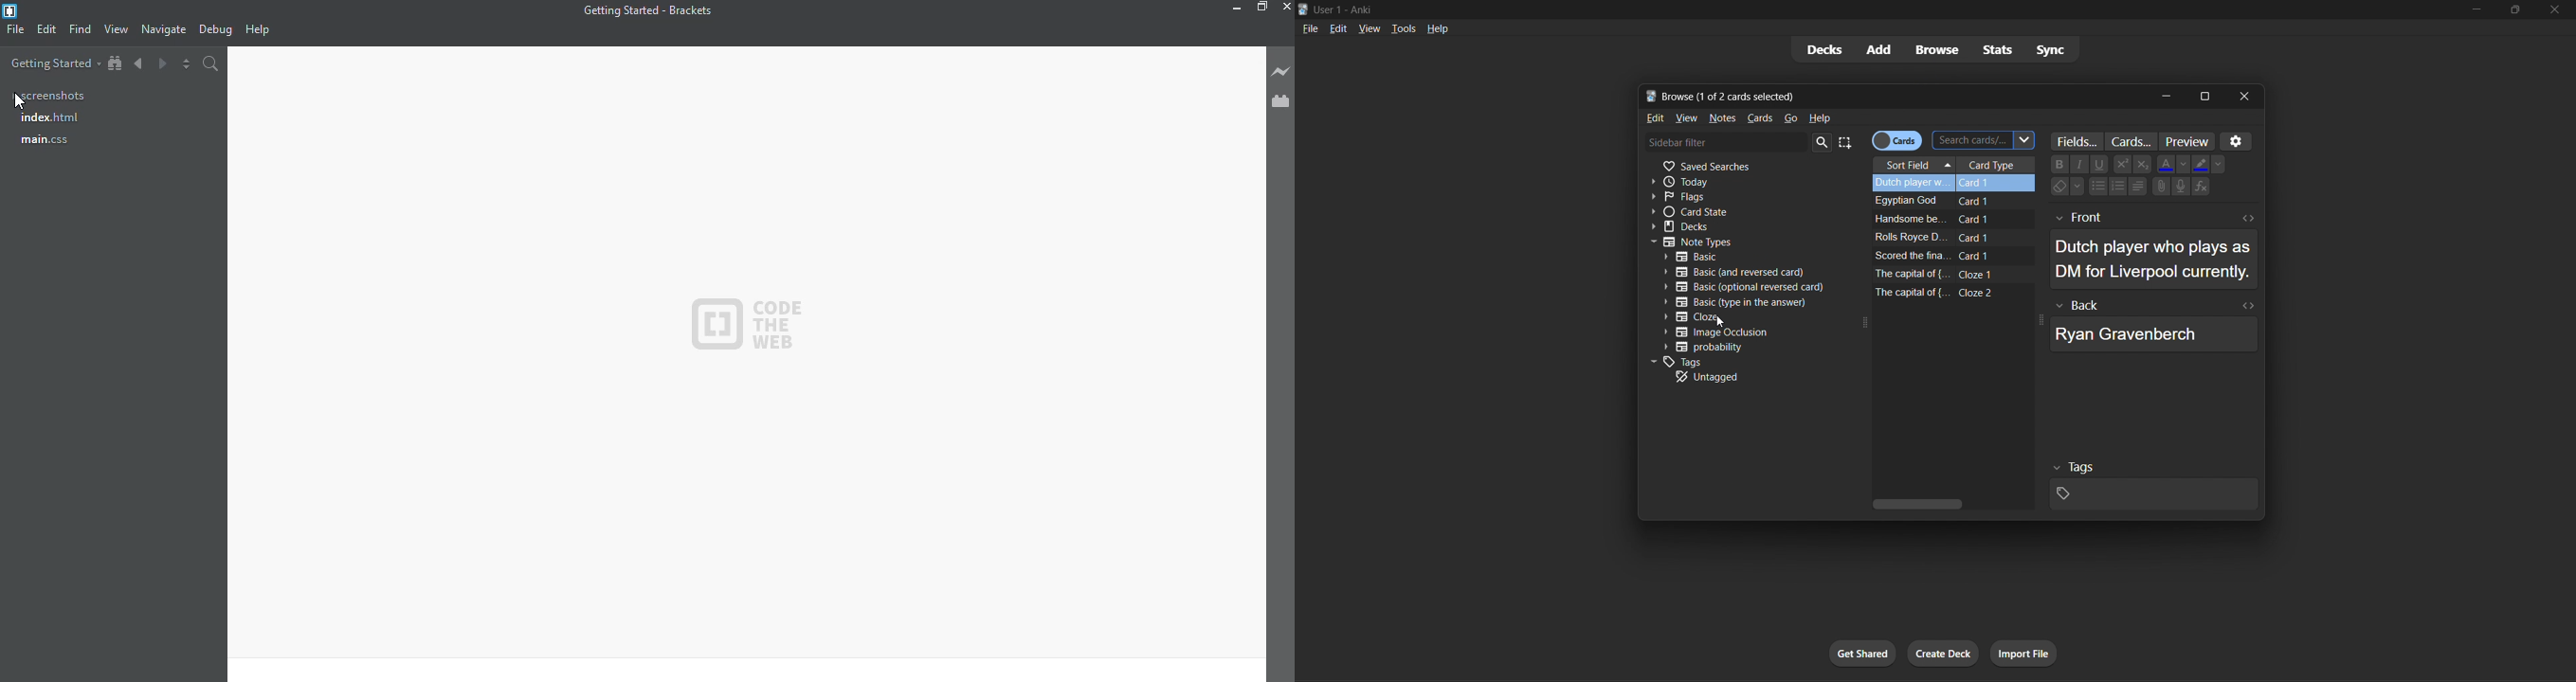 This screenshot has width=2576, height=700. I want to click on split editor, so click(185, 63).